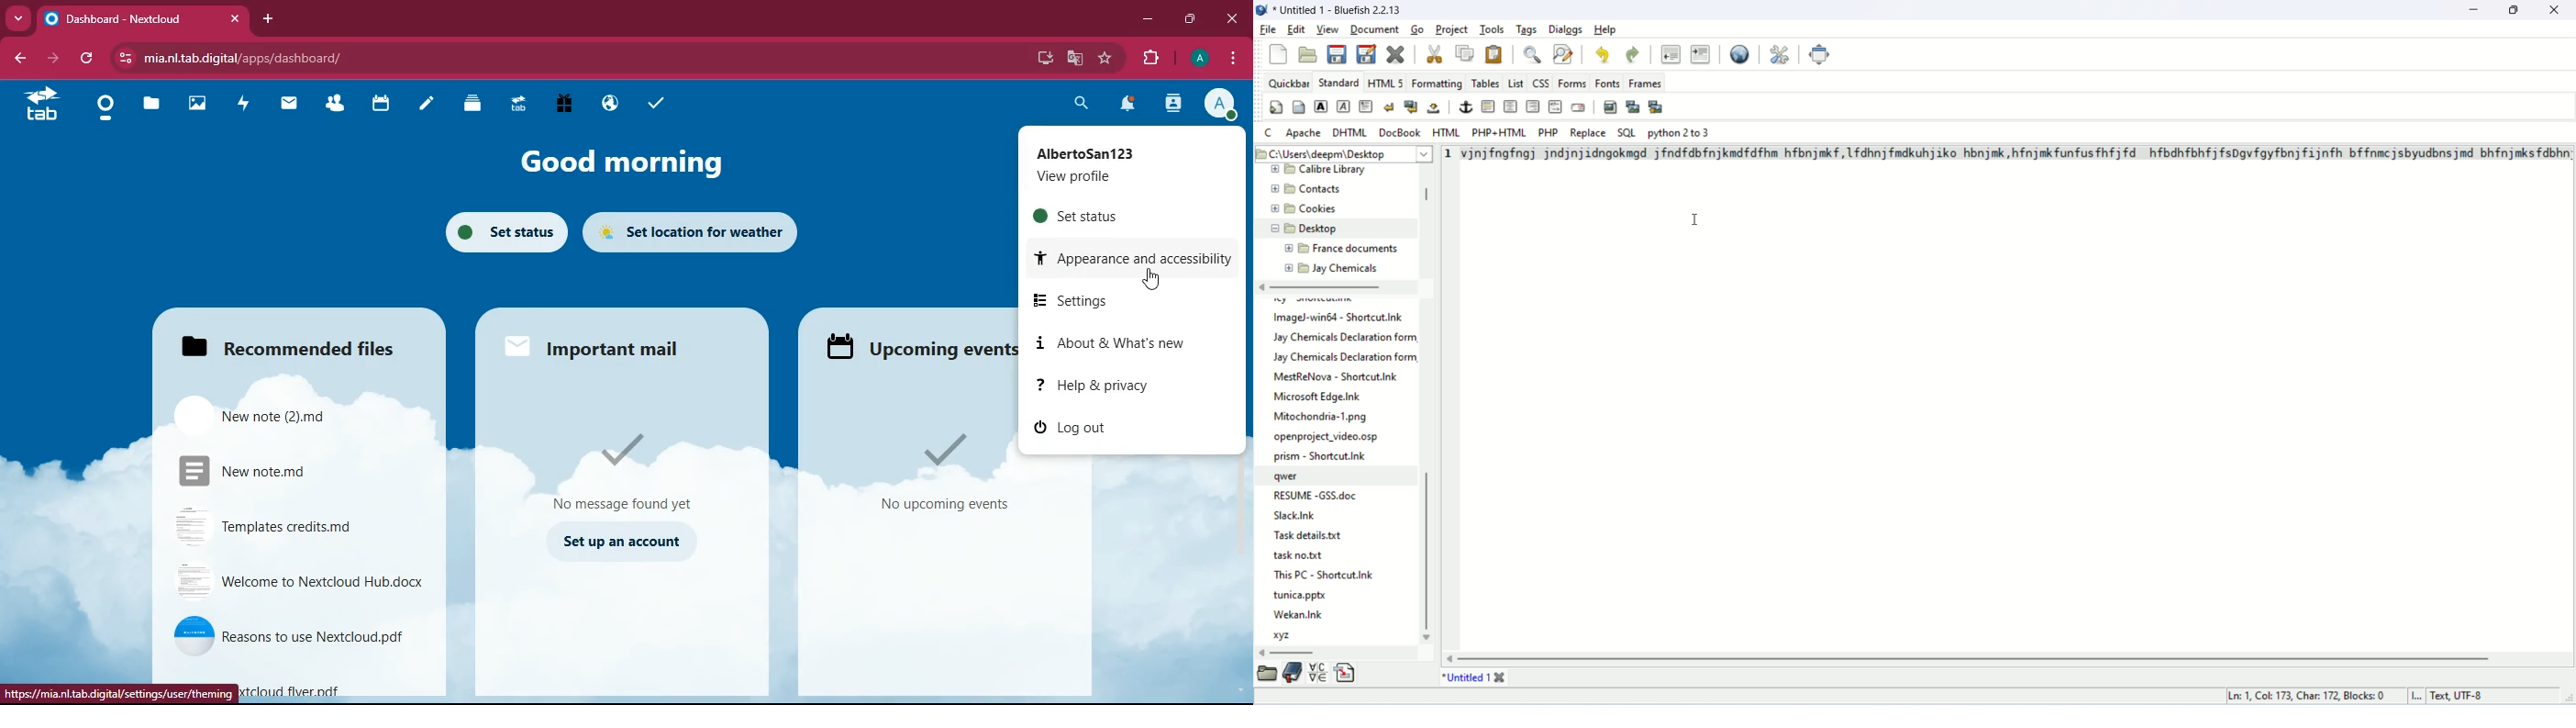 Image resolution: width=2576 pixels, height=728 pixels. I want to click on file, so click(285, 634).